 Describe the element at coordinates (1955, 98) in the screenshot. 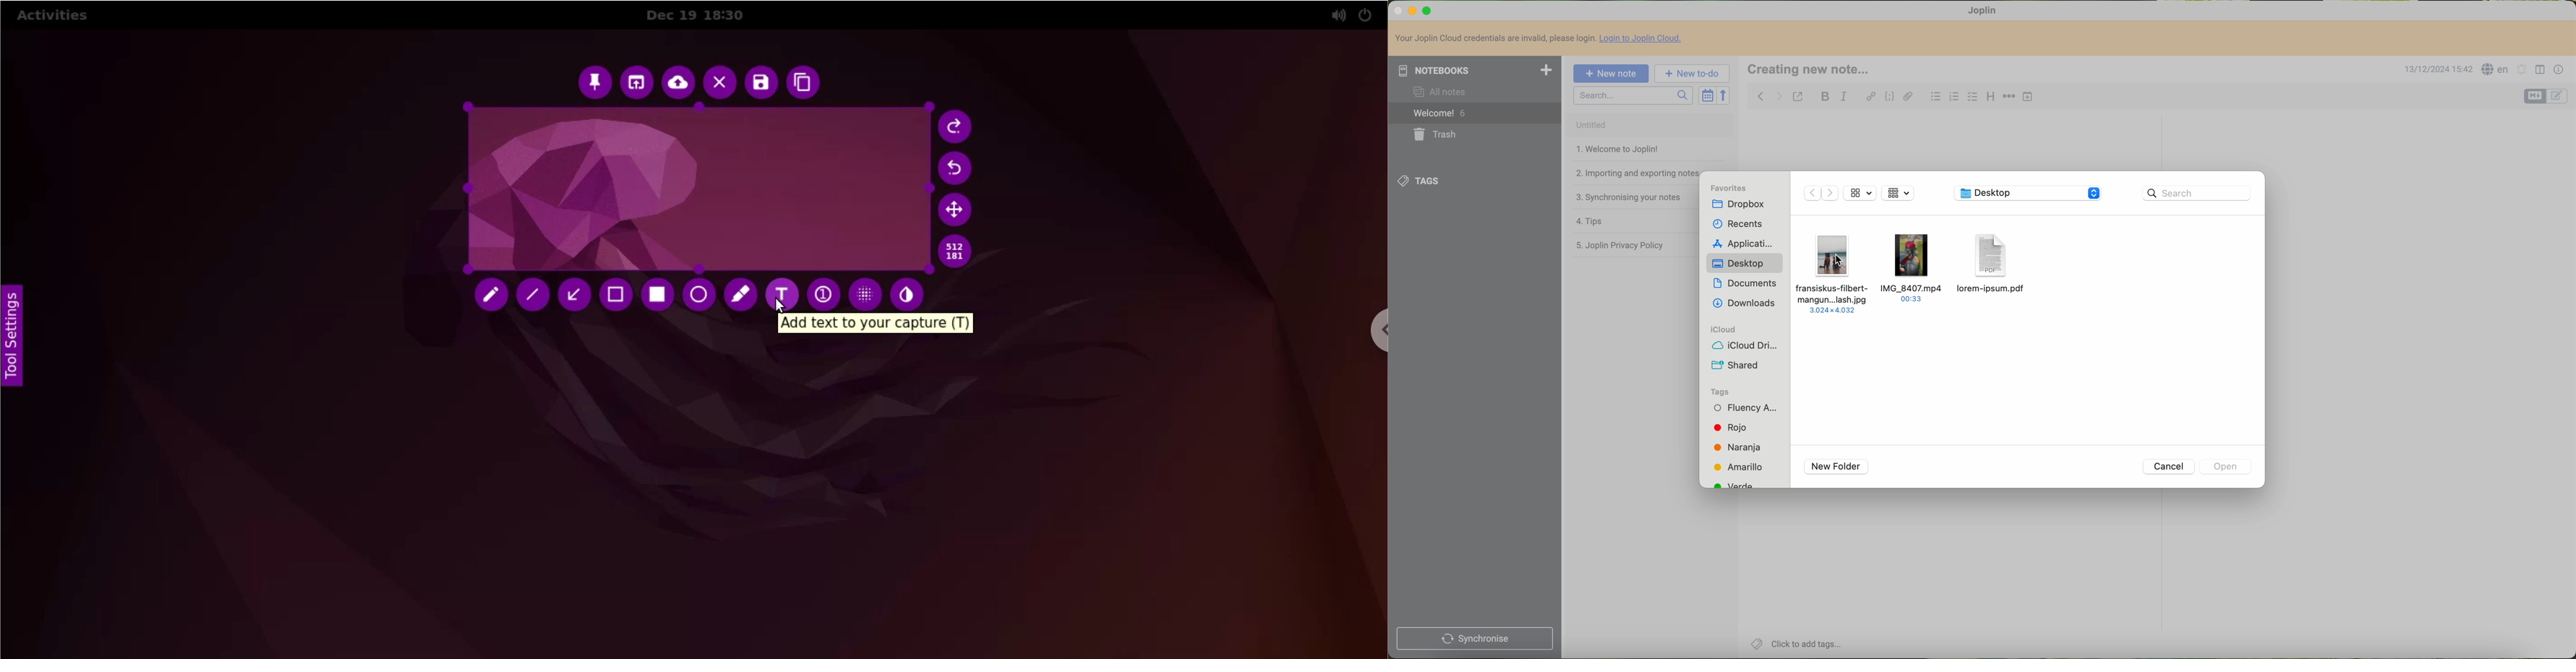

I see `numbered list` at that location.